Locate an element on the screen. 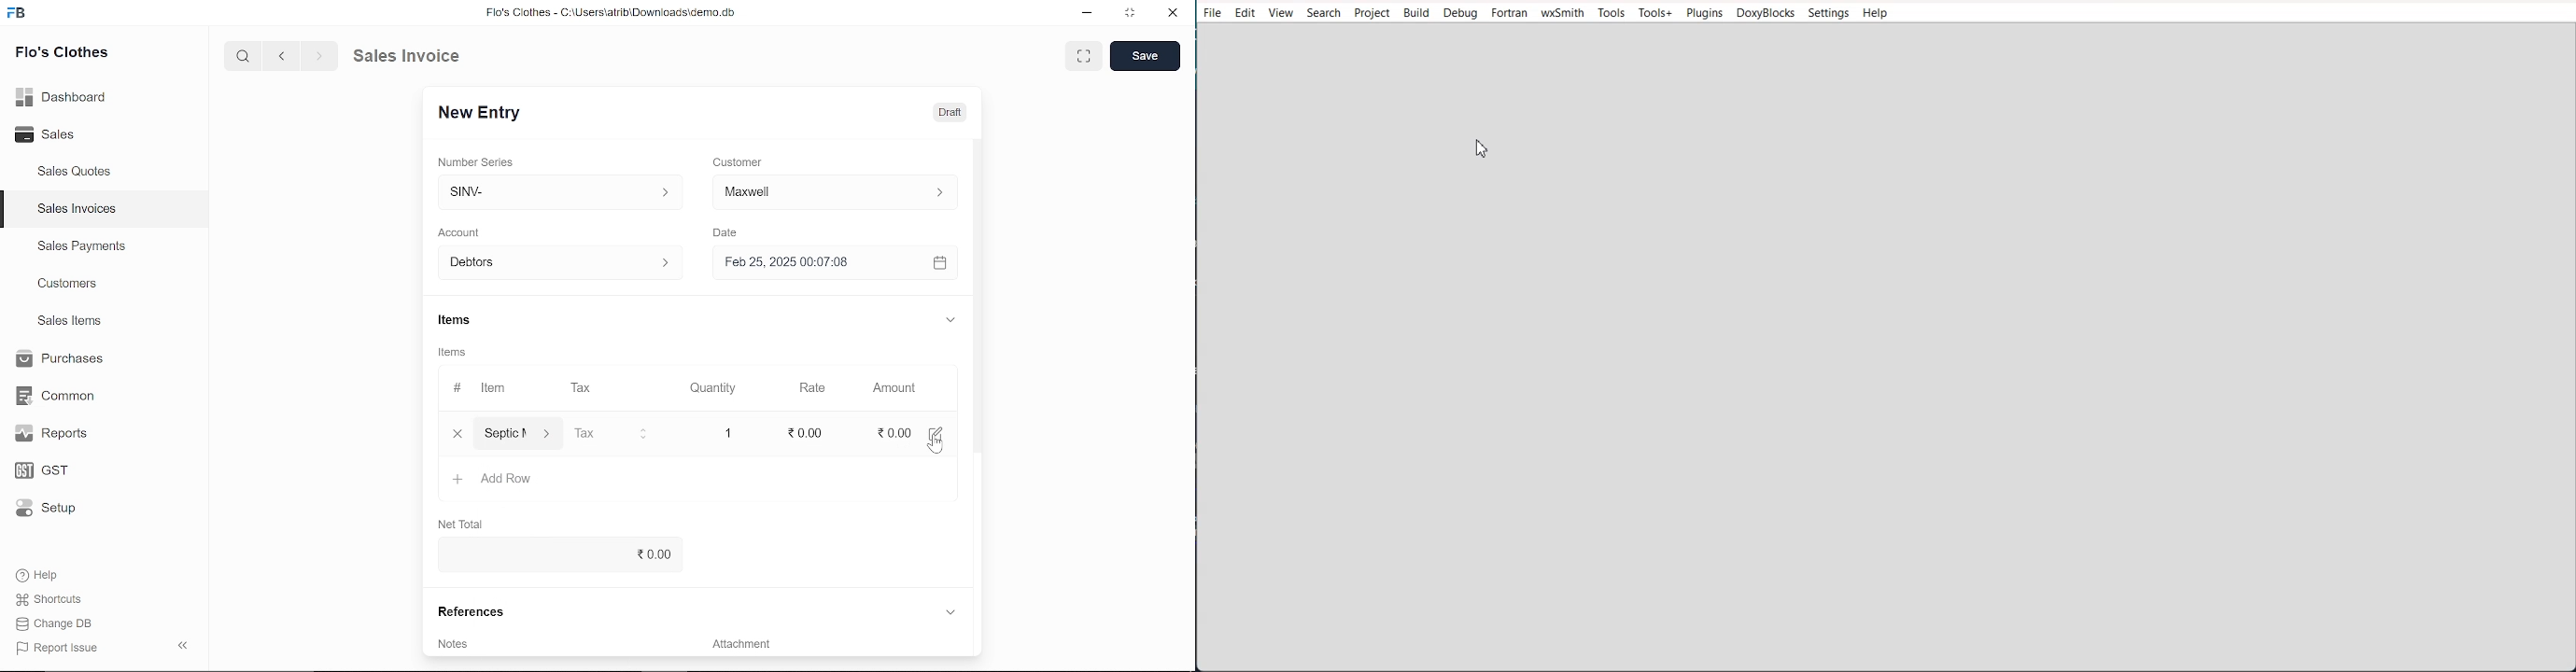 The image size is (2576, 672). Draft is located at coordinates (953, 110).